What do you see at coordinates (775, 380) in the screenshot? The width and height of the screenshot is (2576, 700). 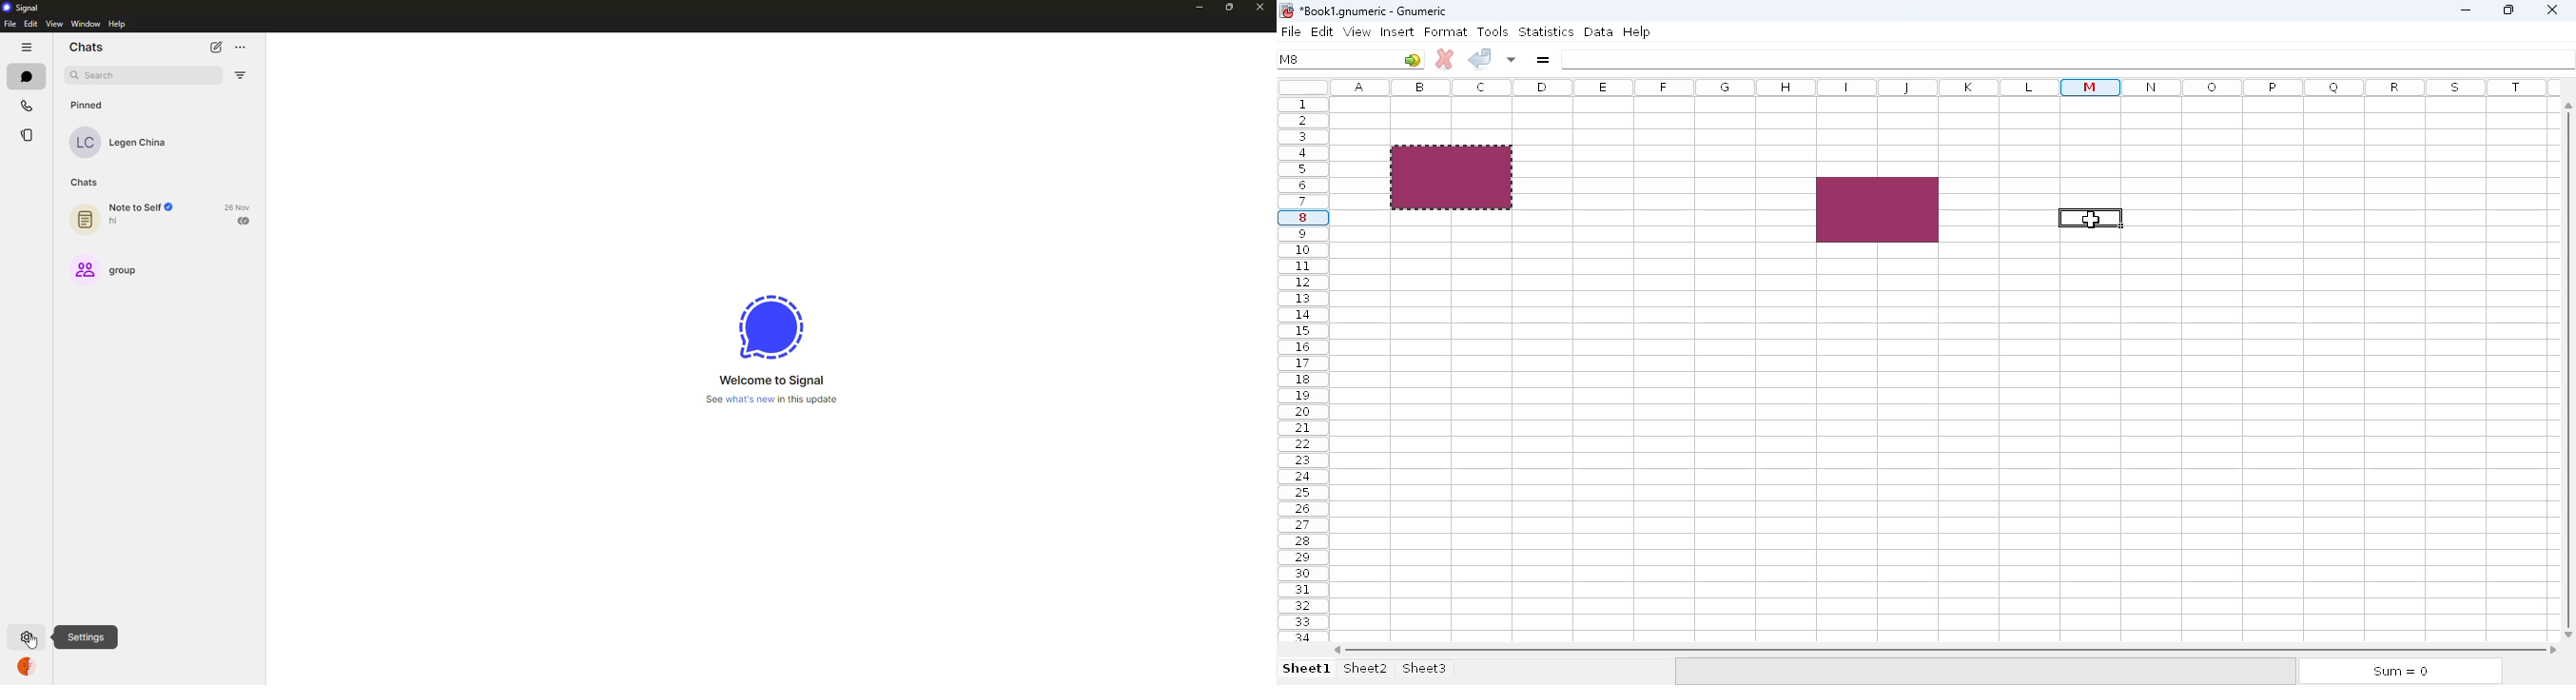 I see `‘Welcome to Signal` at bounding box center [775, 380].